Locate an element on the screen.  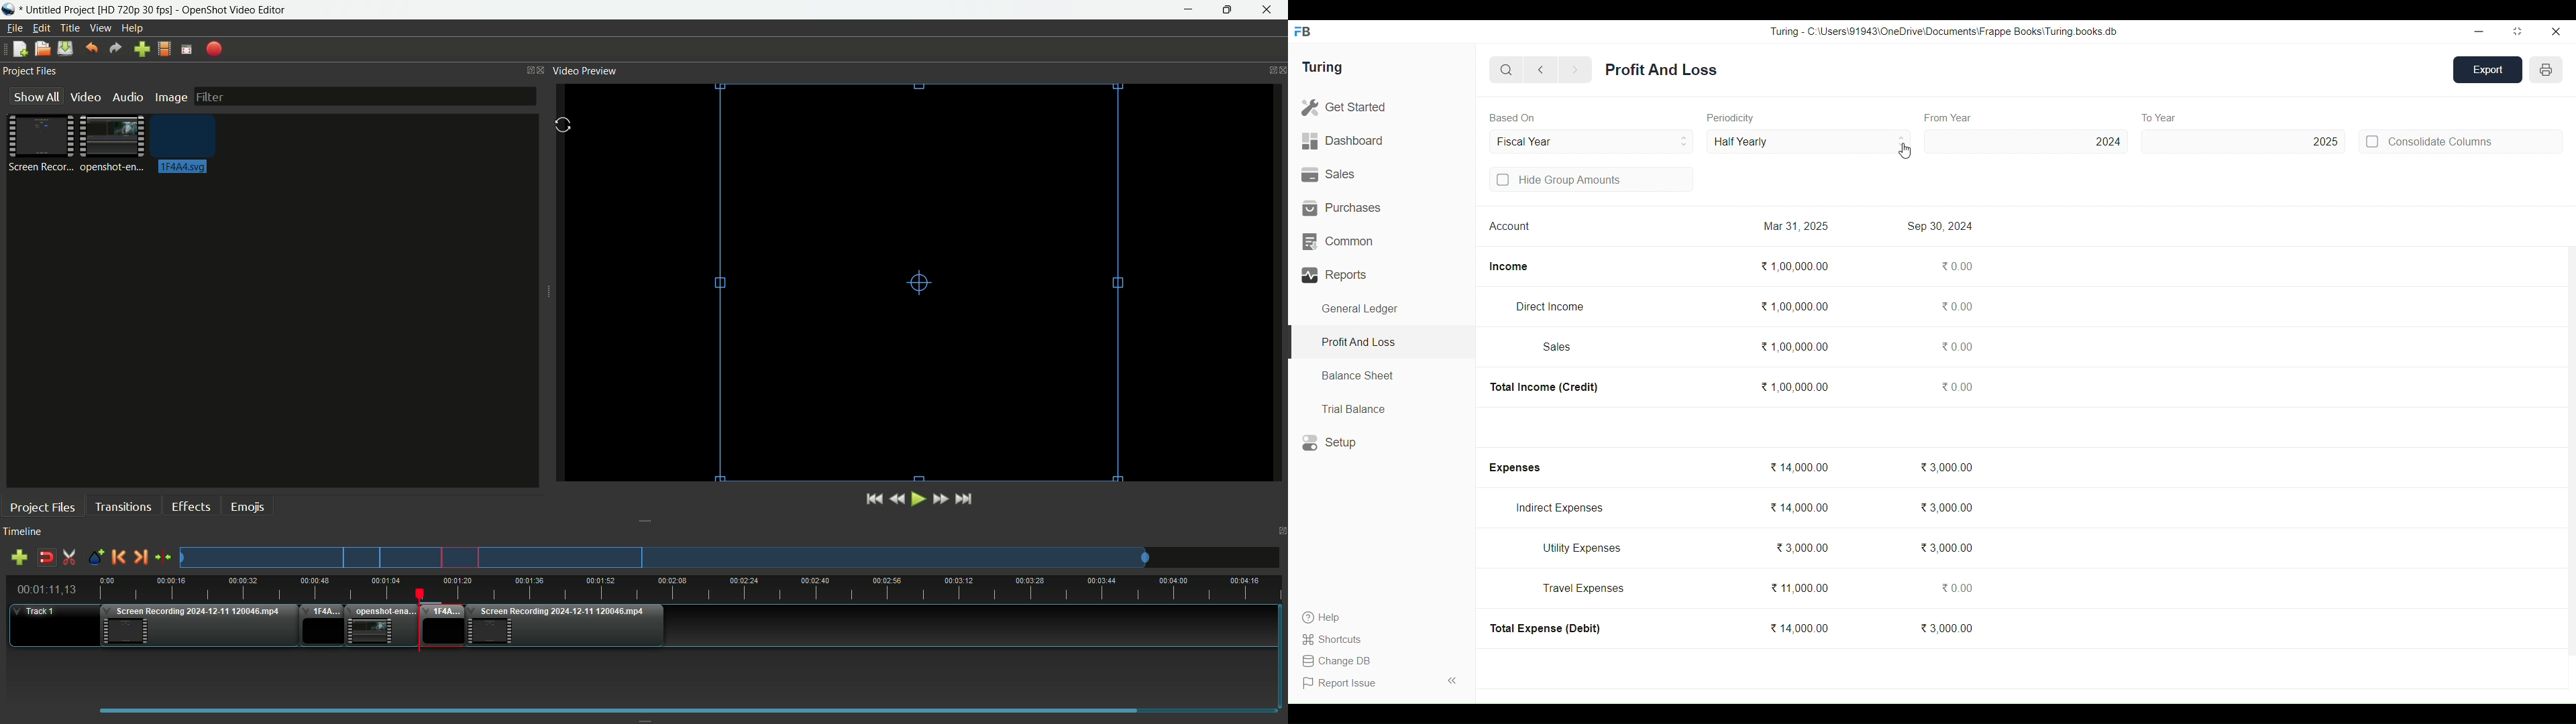
Search is located at coordinates (1507, 70).